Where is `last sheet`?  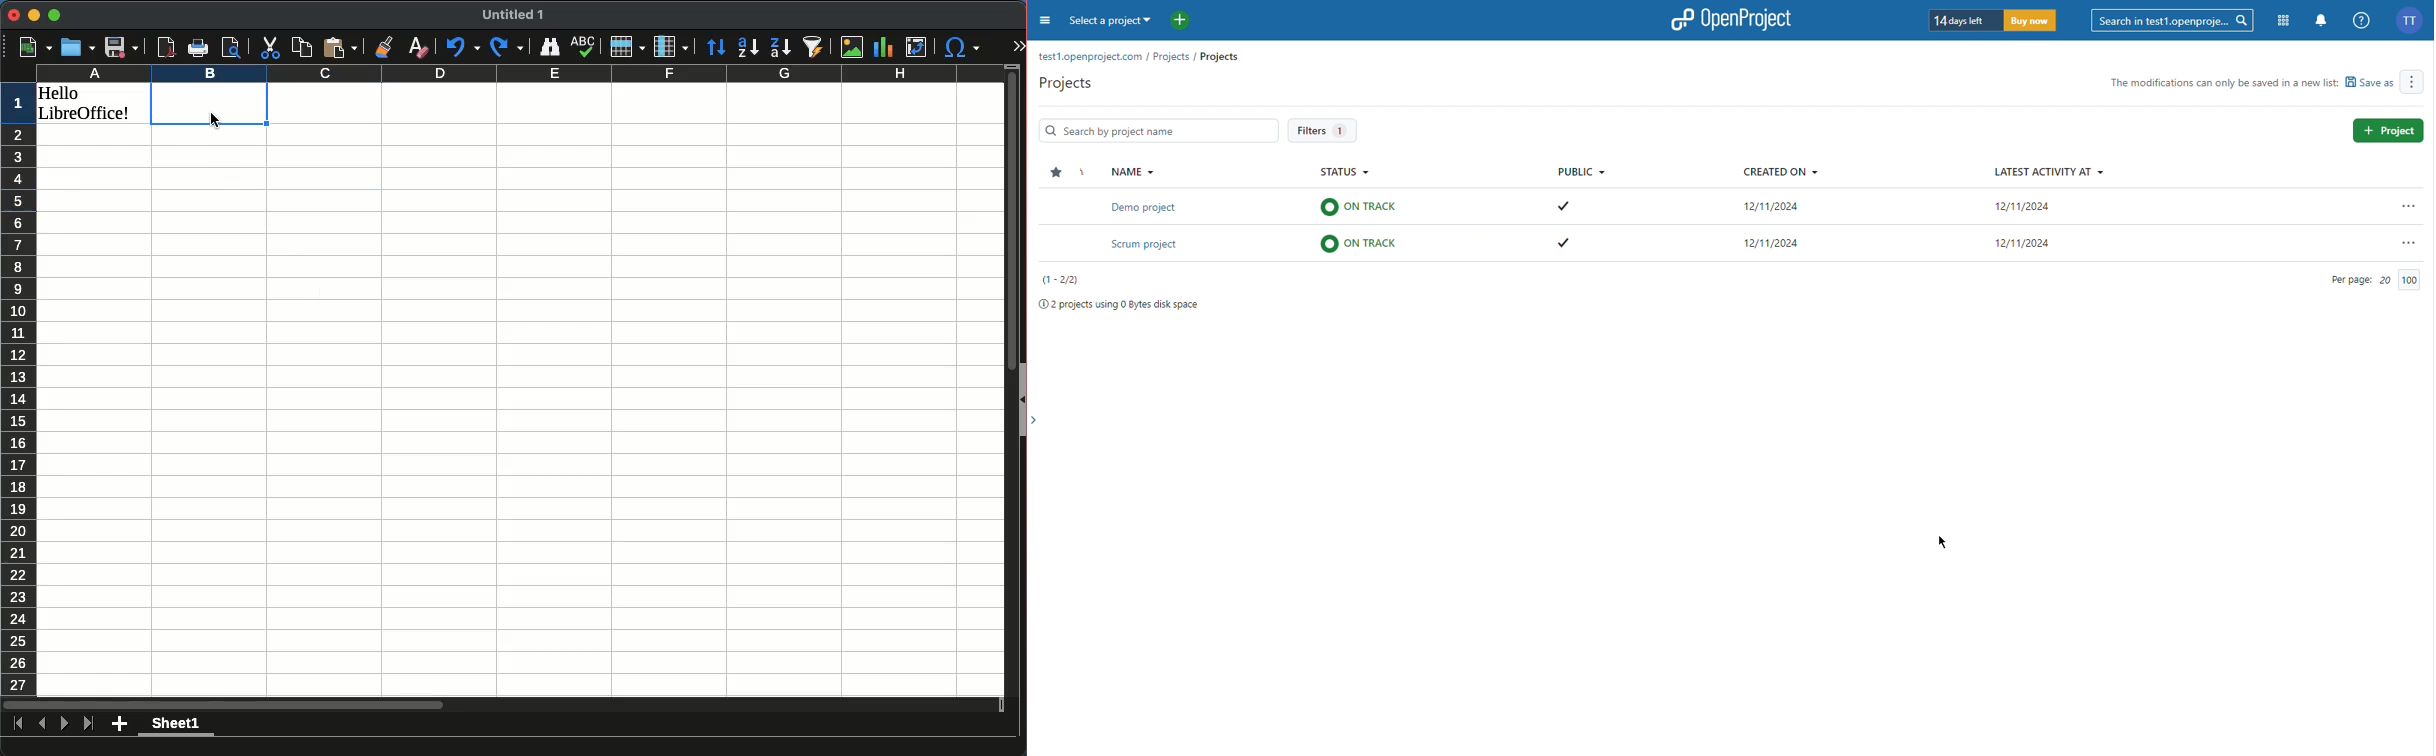 last sheet is located at coordinates (89, 723).